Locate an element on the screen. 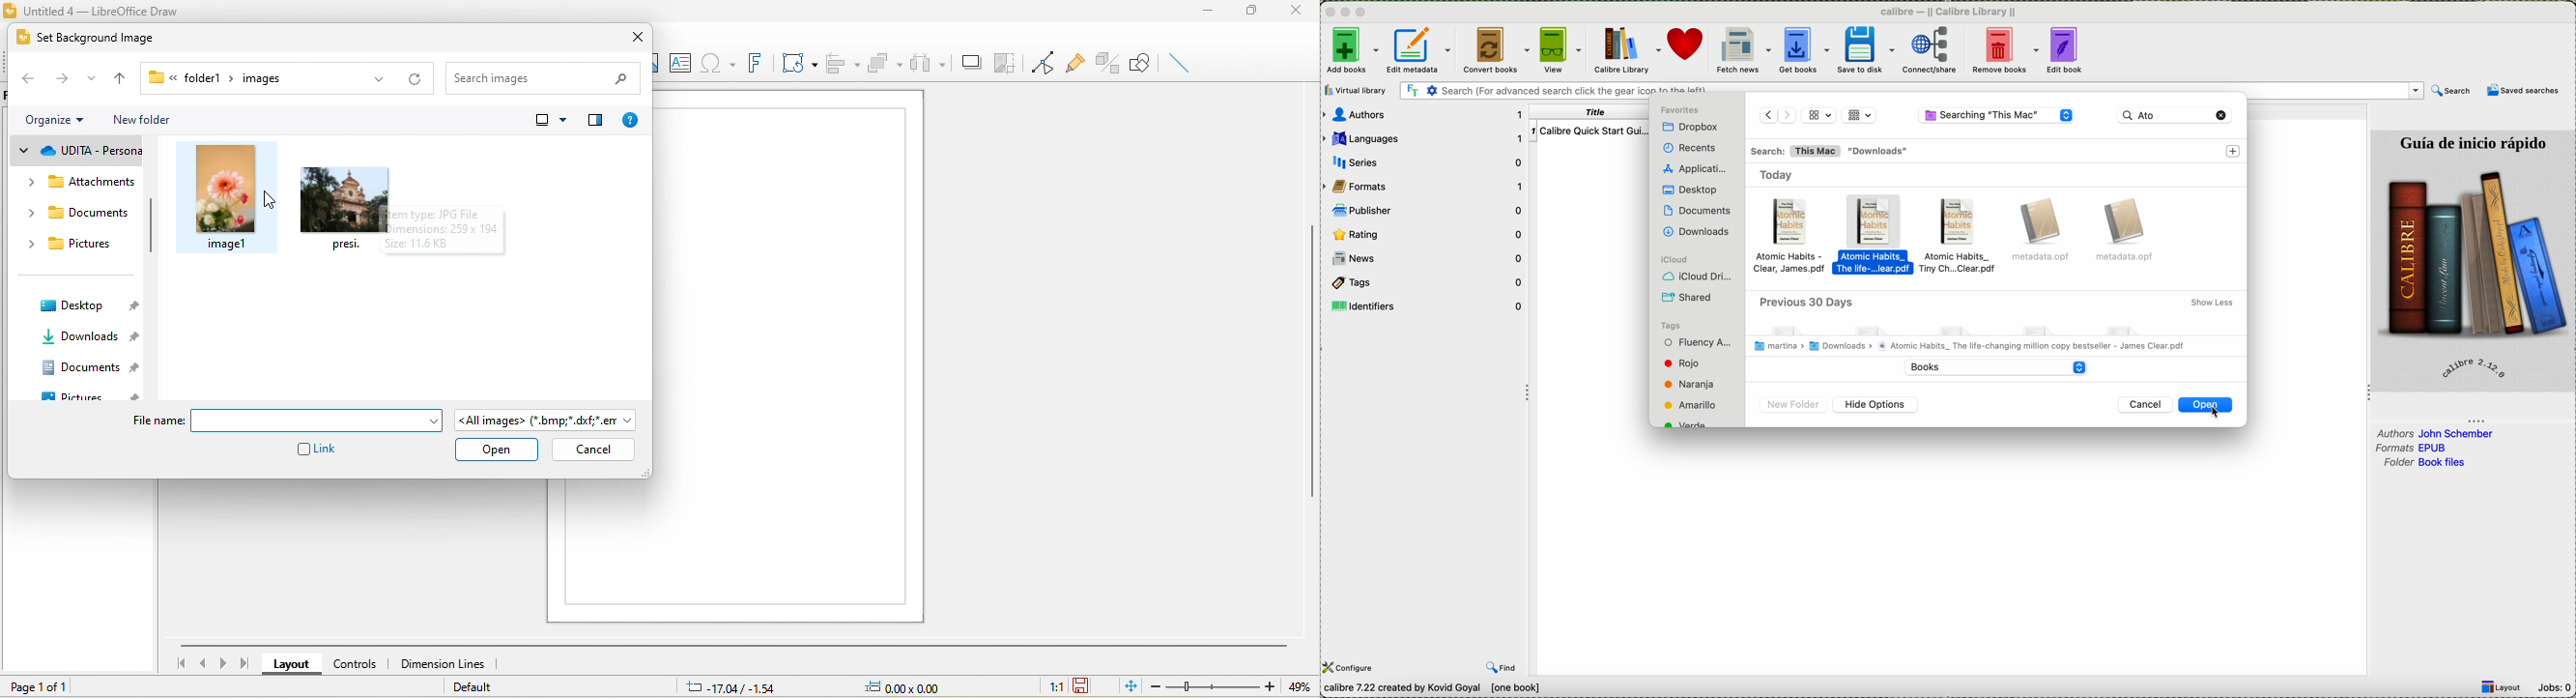 This screenshot has height=700, width=2576. udita personal is located at coordinates (84, 152).